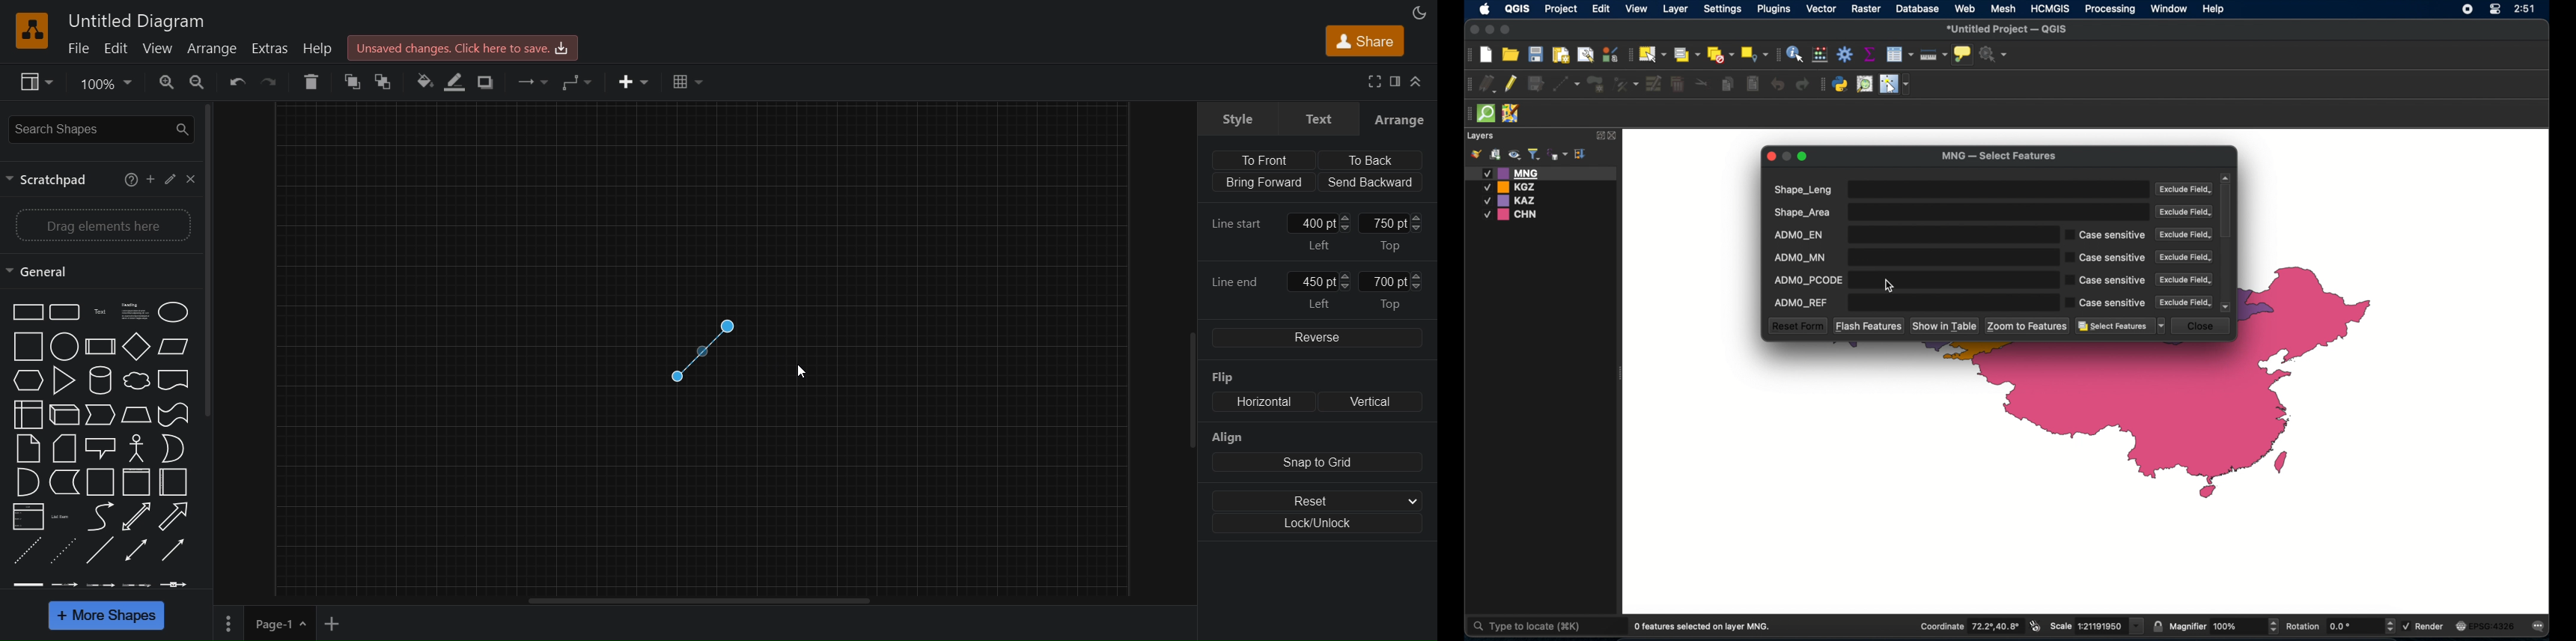 Image resolution: width=2576 pixels, height=644 pixels. Describe the element at coordinates (1999, 157) in the screenshot. I see `MNG - Select features` at that location.